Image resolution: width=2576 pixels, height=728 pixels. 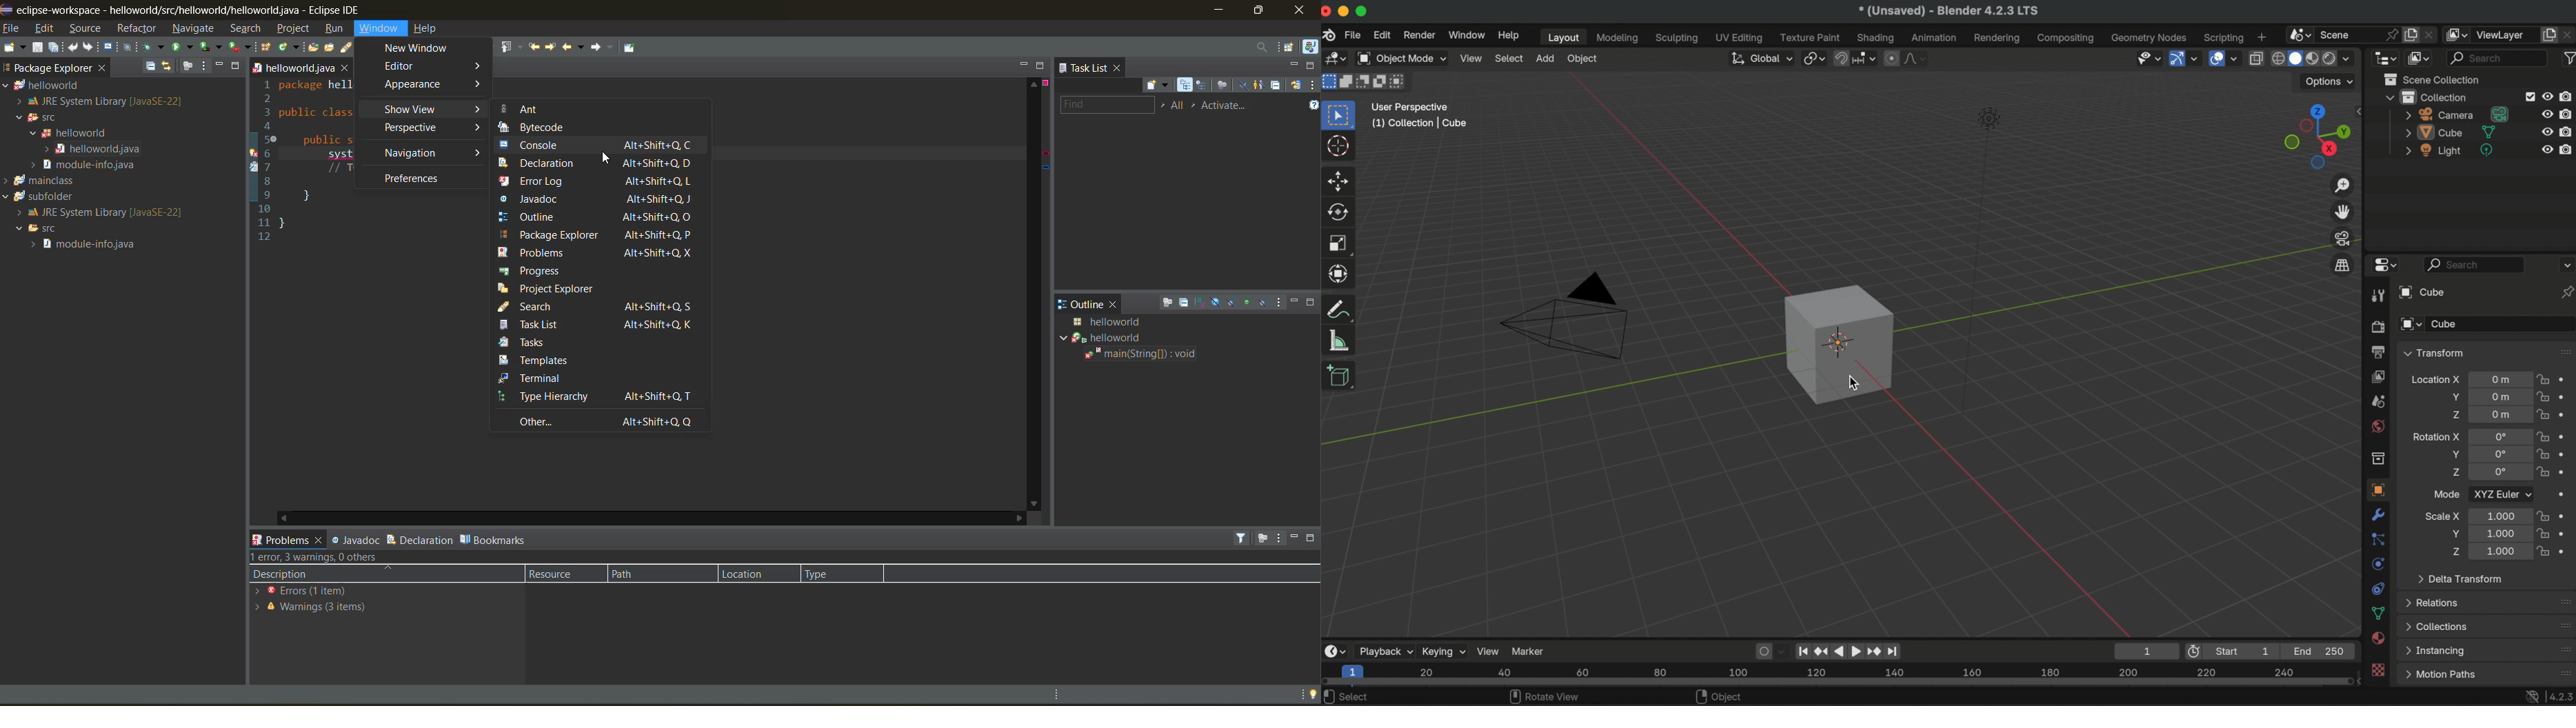 What do you see at coordinates (1313, 104) in the screenshot?
I see `show tasks UI legend` at bounding box center [1313, 104].